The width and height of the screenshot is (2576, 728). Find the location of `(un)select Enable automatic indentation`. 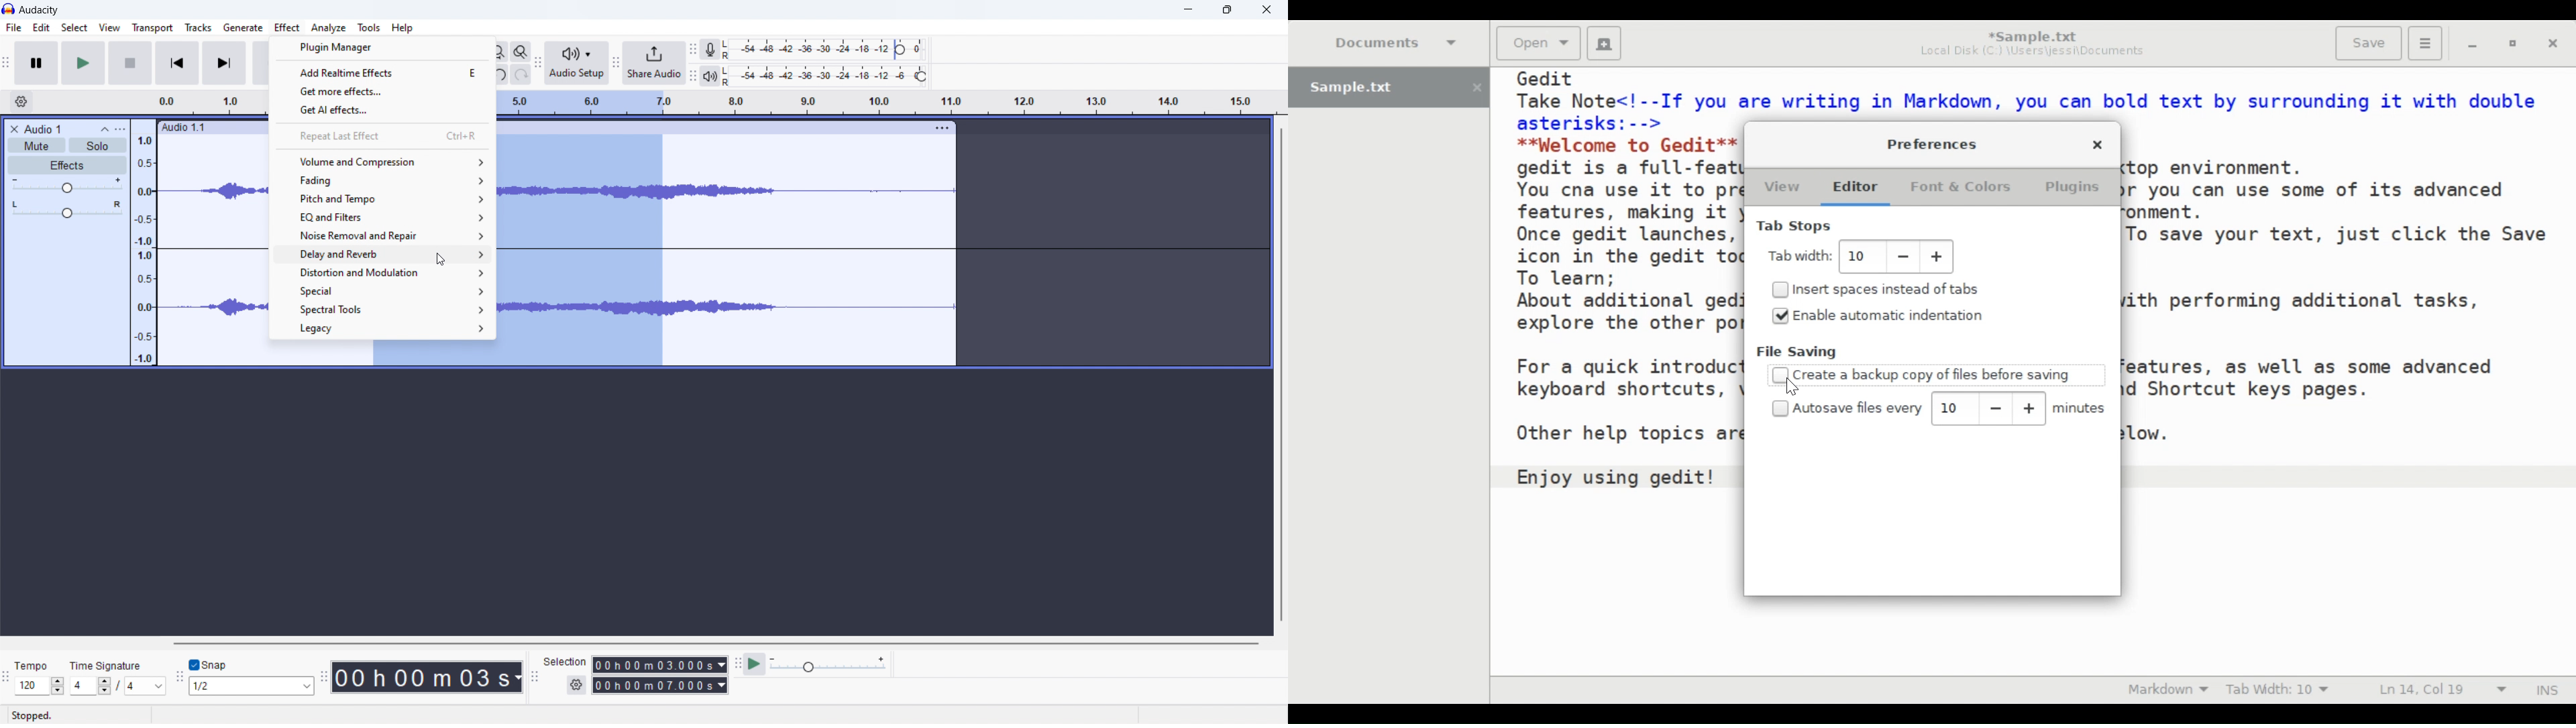

(un)select Enable automatic indentation is located at coordinates (1890, 314).